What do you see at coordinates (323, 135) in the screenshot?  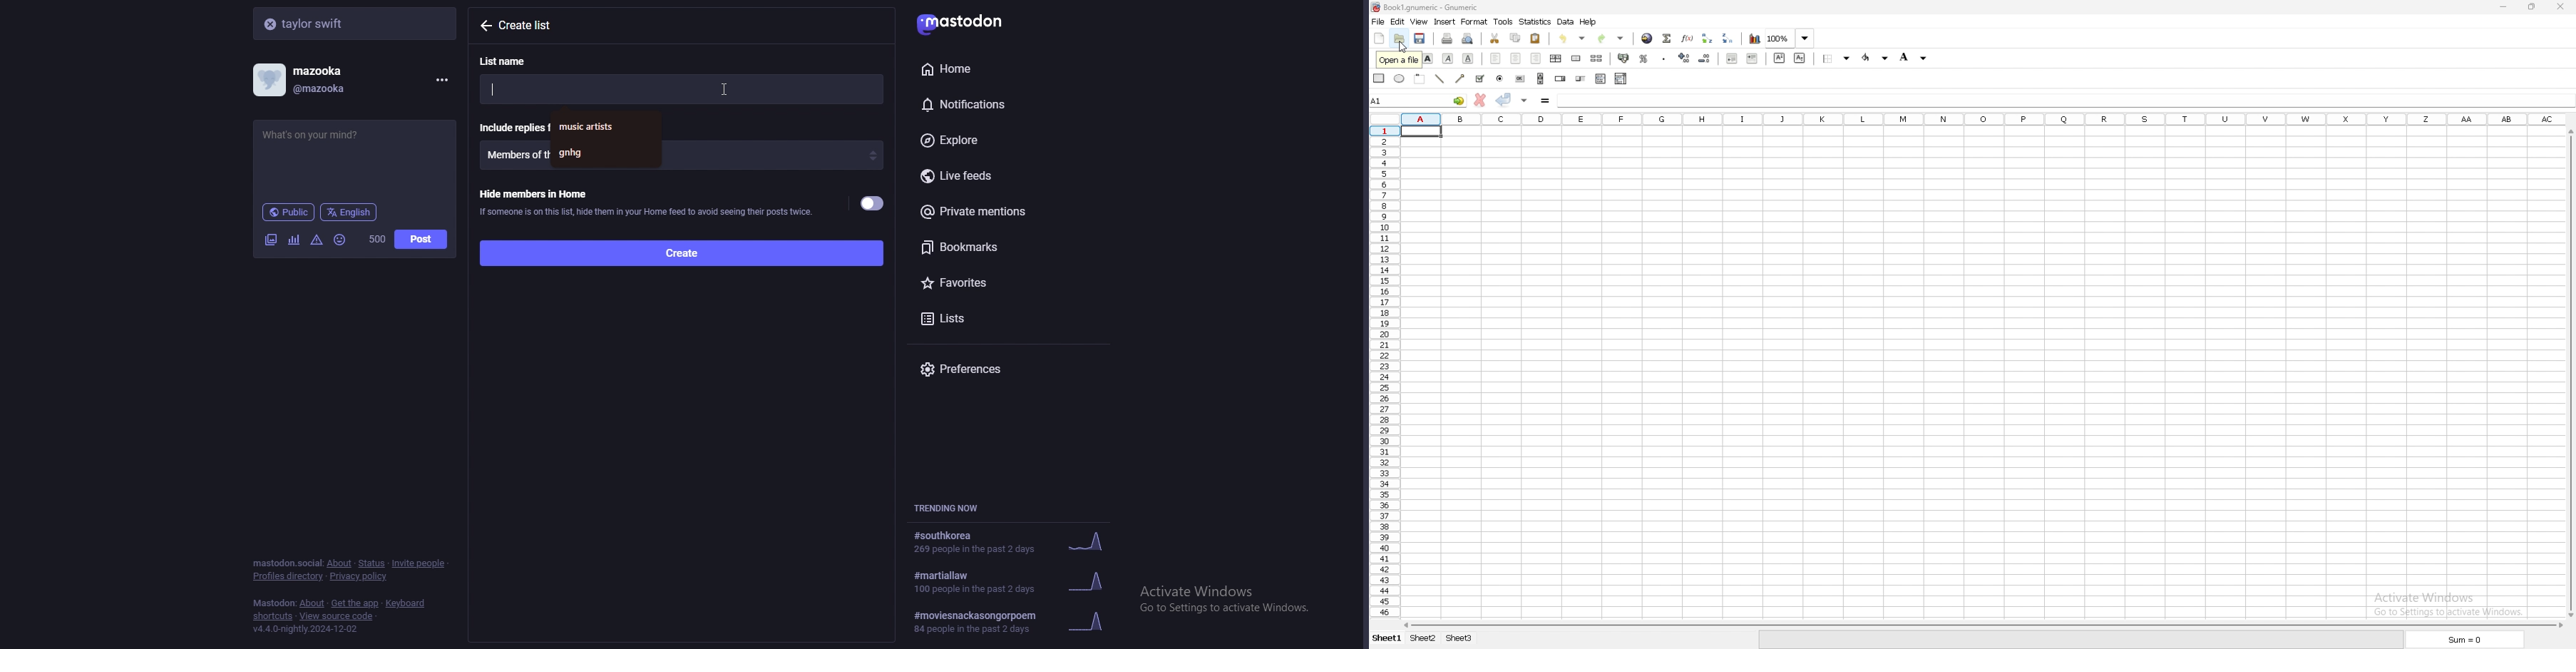 I see `status update` at bounding box center [323, 135].